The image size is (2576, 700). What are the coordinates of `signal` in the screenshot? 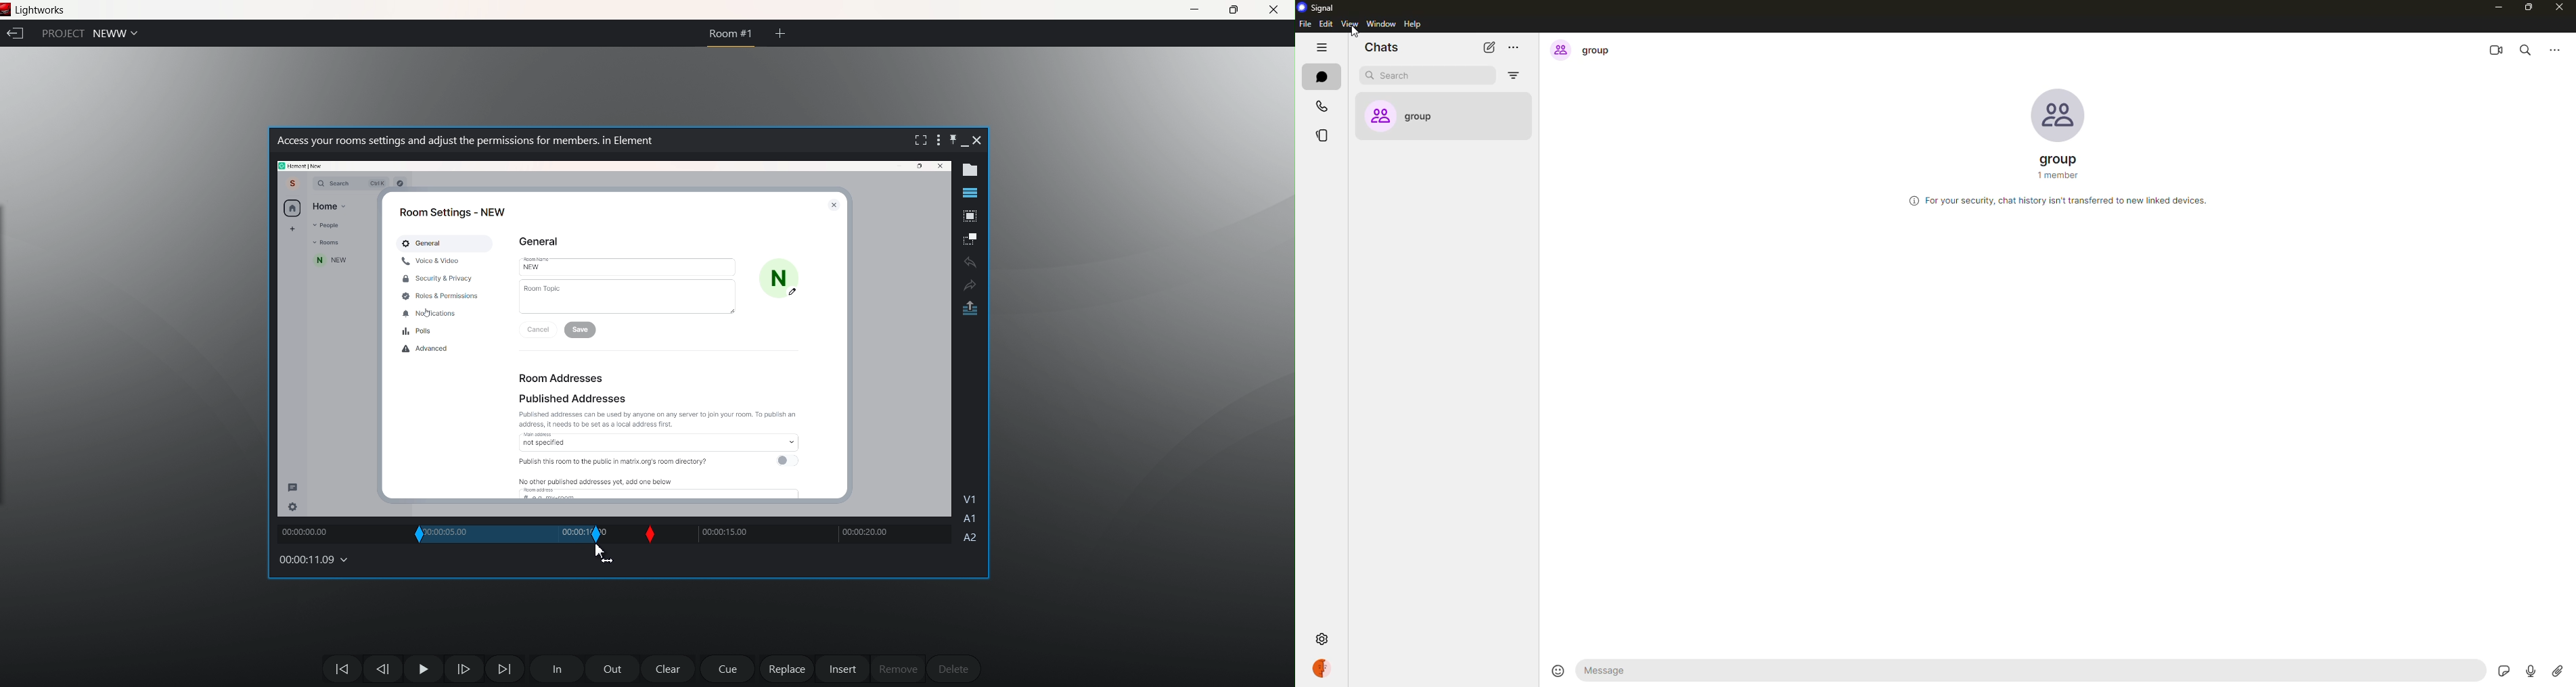 It's located at (1320, 6).